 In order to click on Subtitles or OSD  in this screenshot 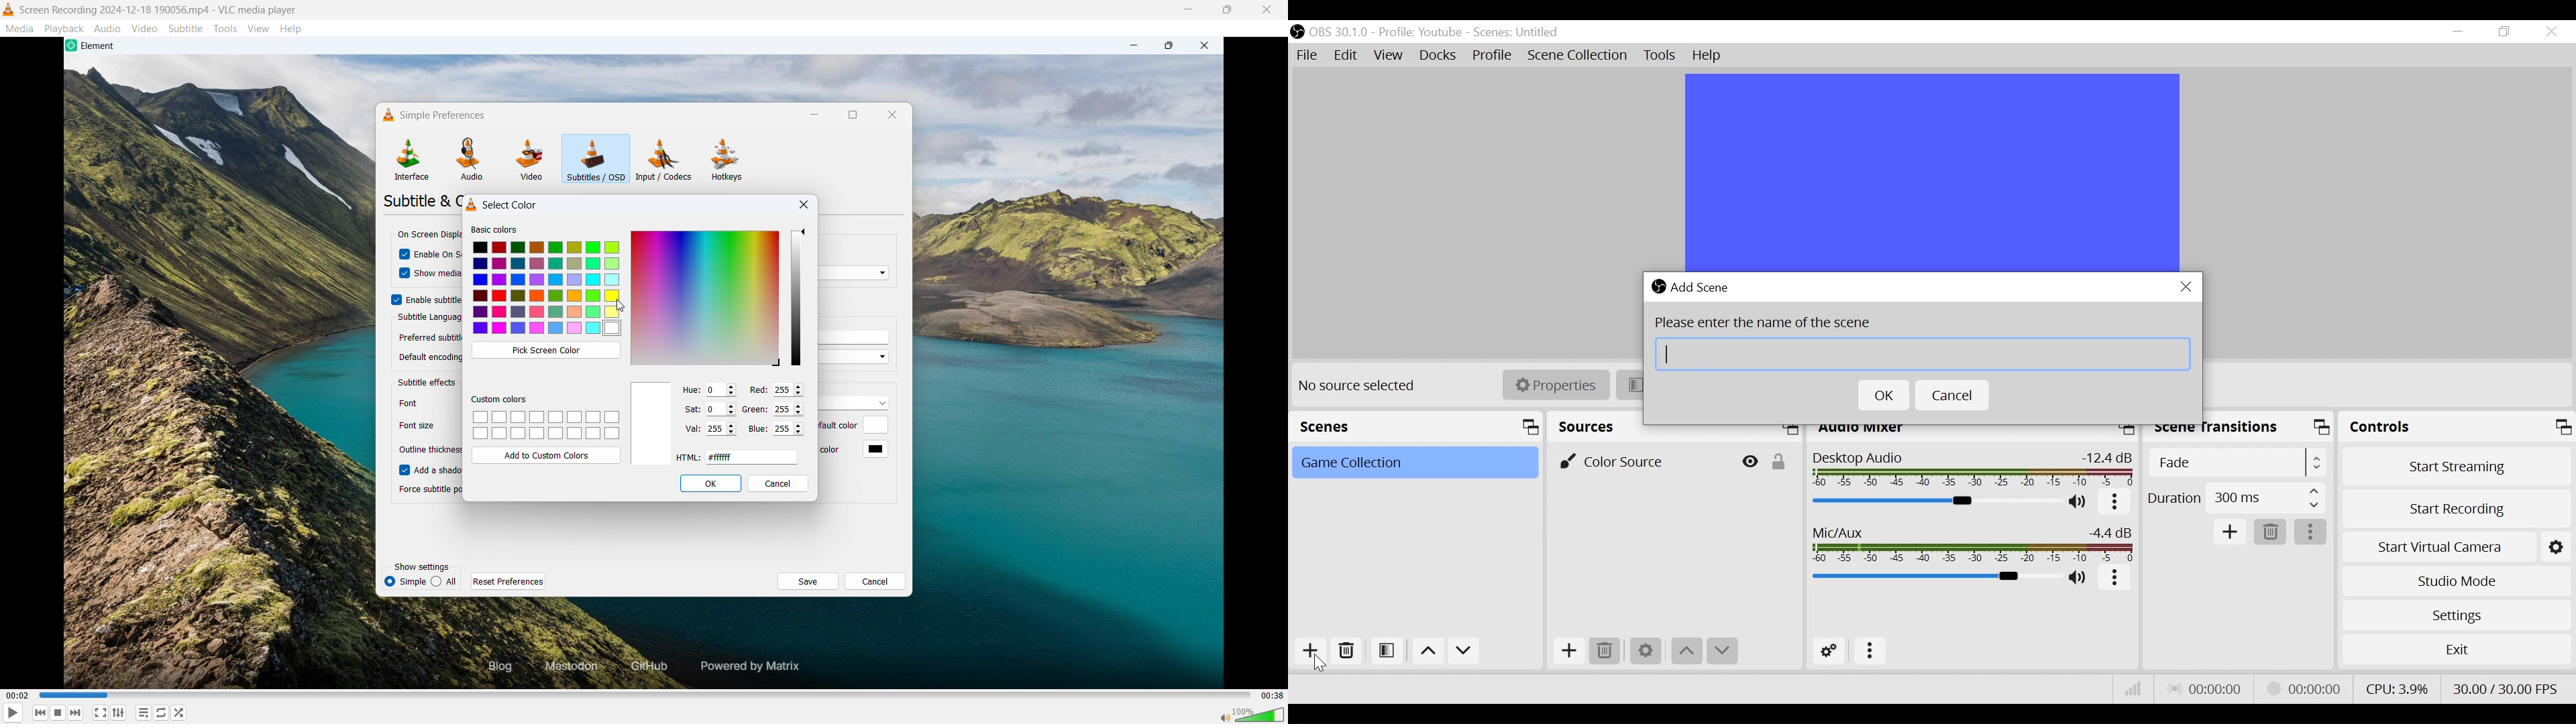, I will do `click(596, 159)`.